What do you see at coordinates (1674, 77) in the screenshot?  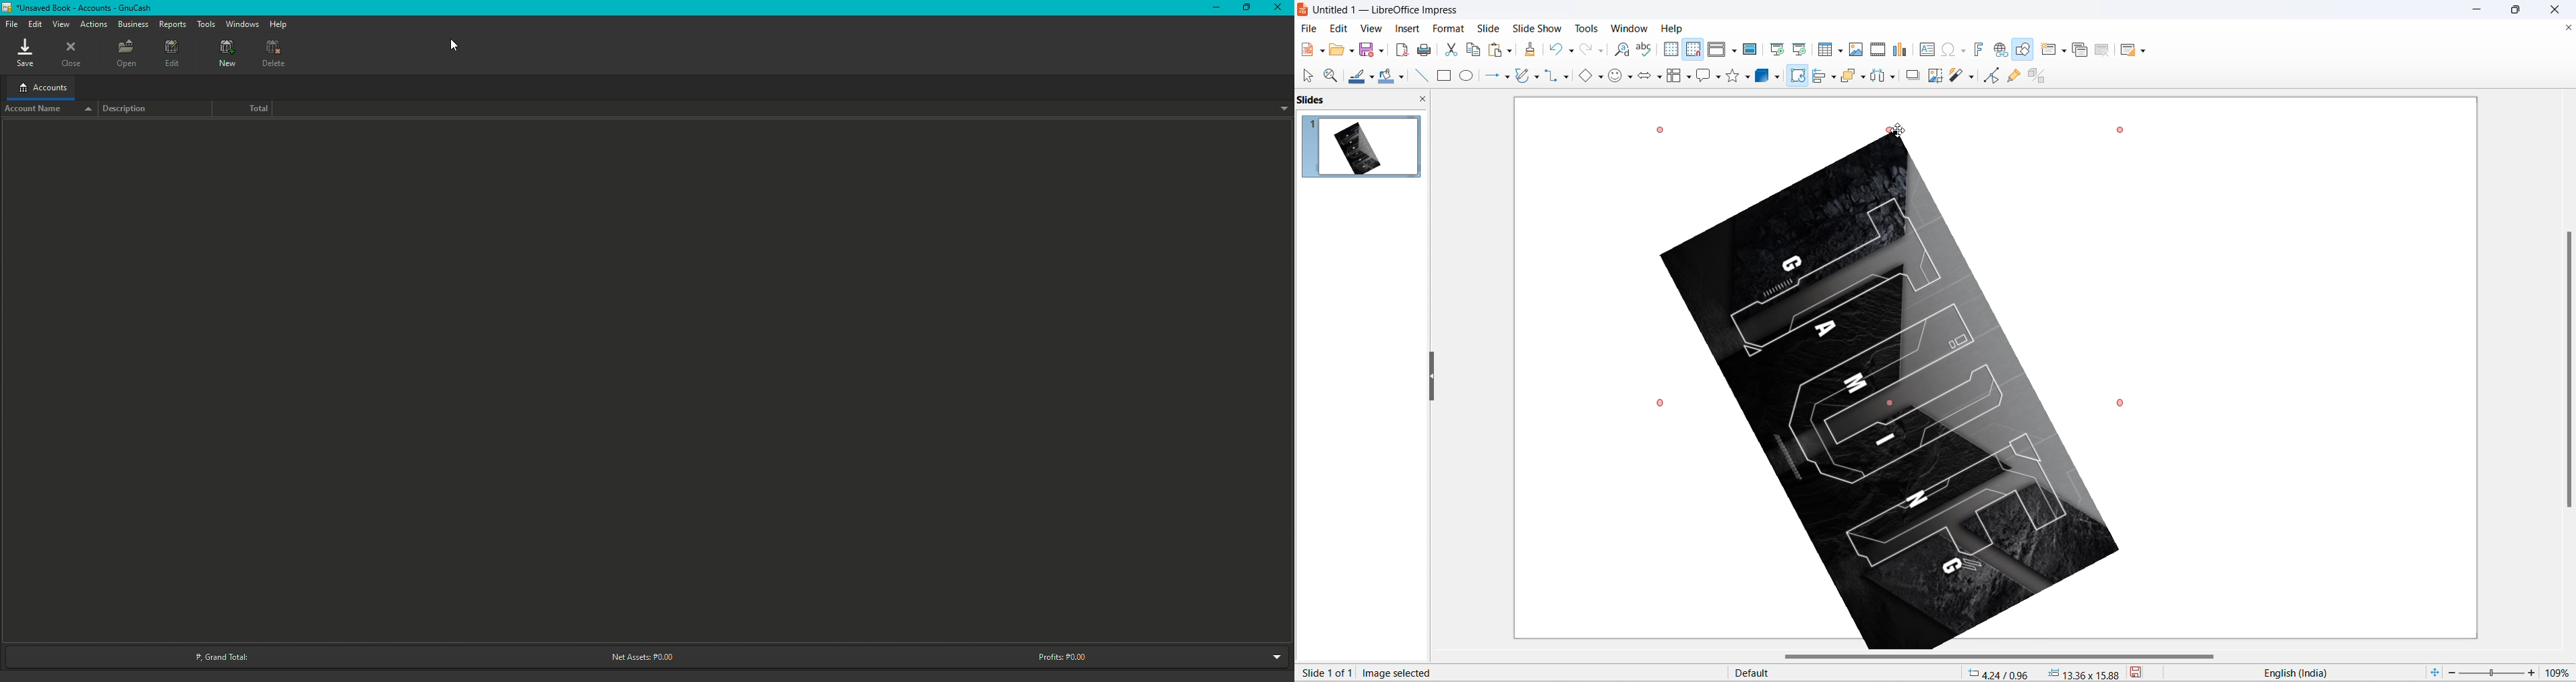 I see `flowchart` at bounding box center [1674, 77].